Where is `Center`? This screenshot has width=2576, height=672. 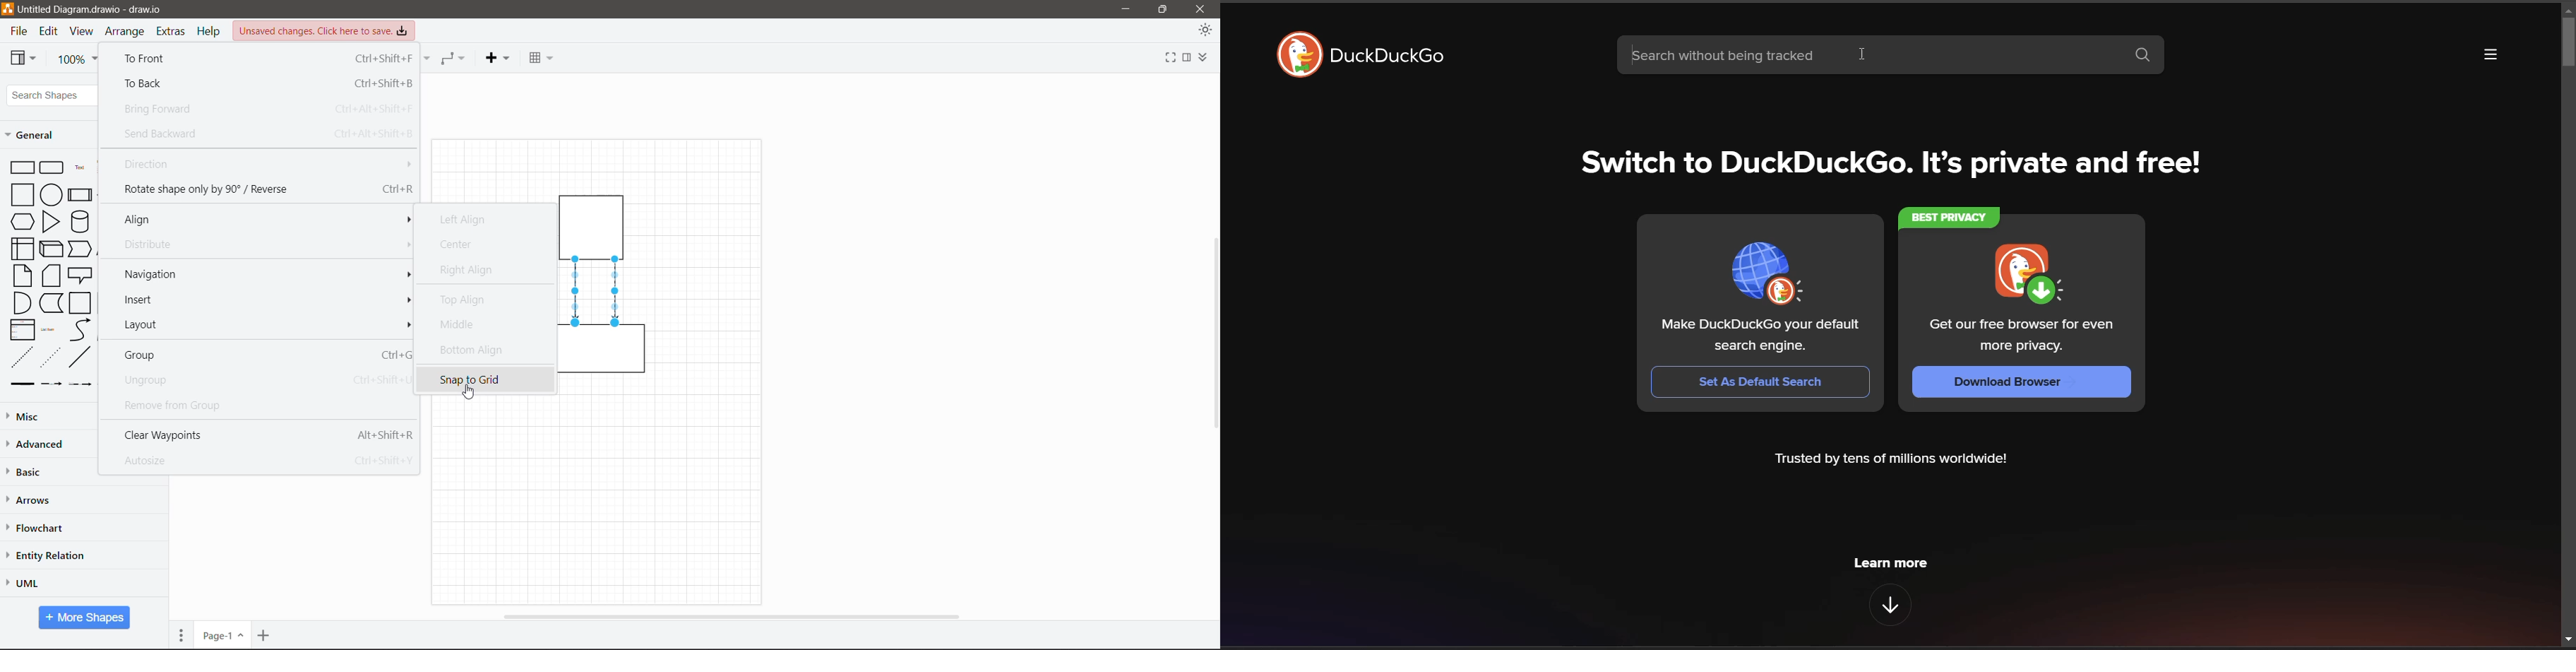 Center is located at coordinates (462, 245).